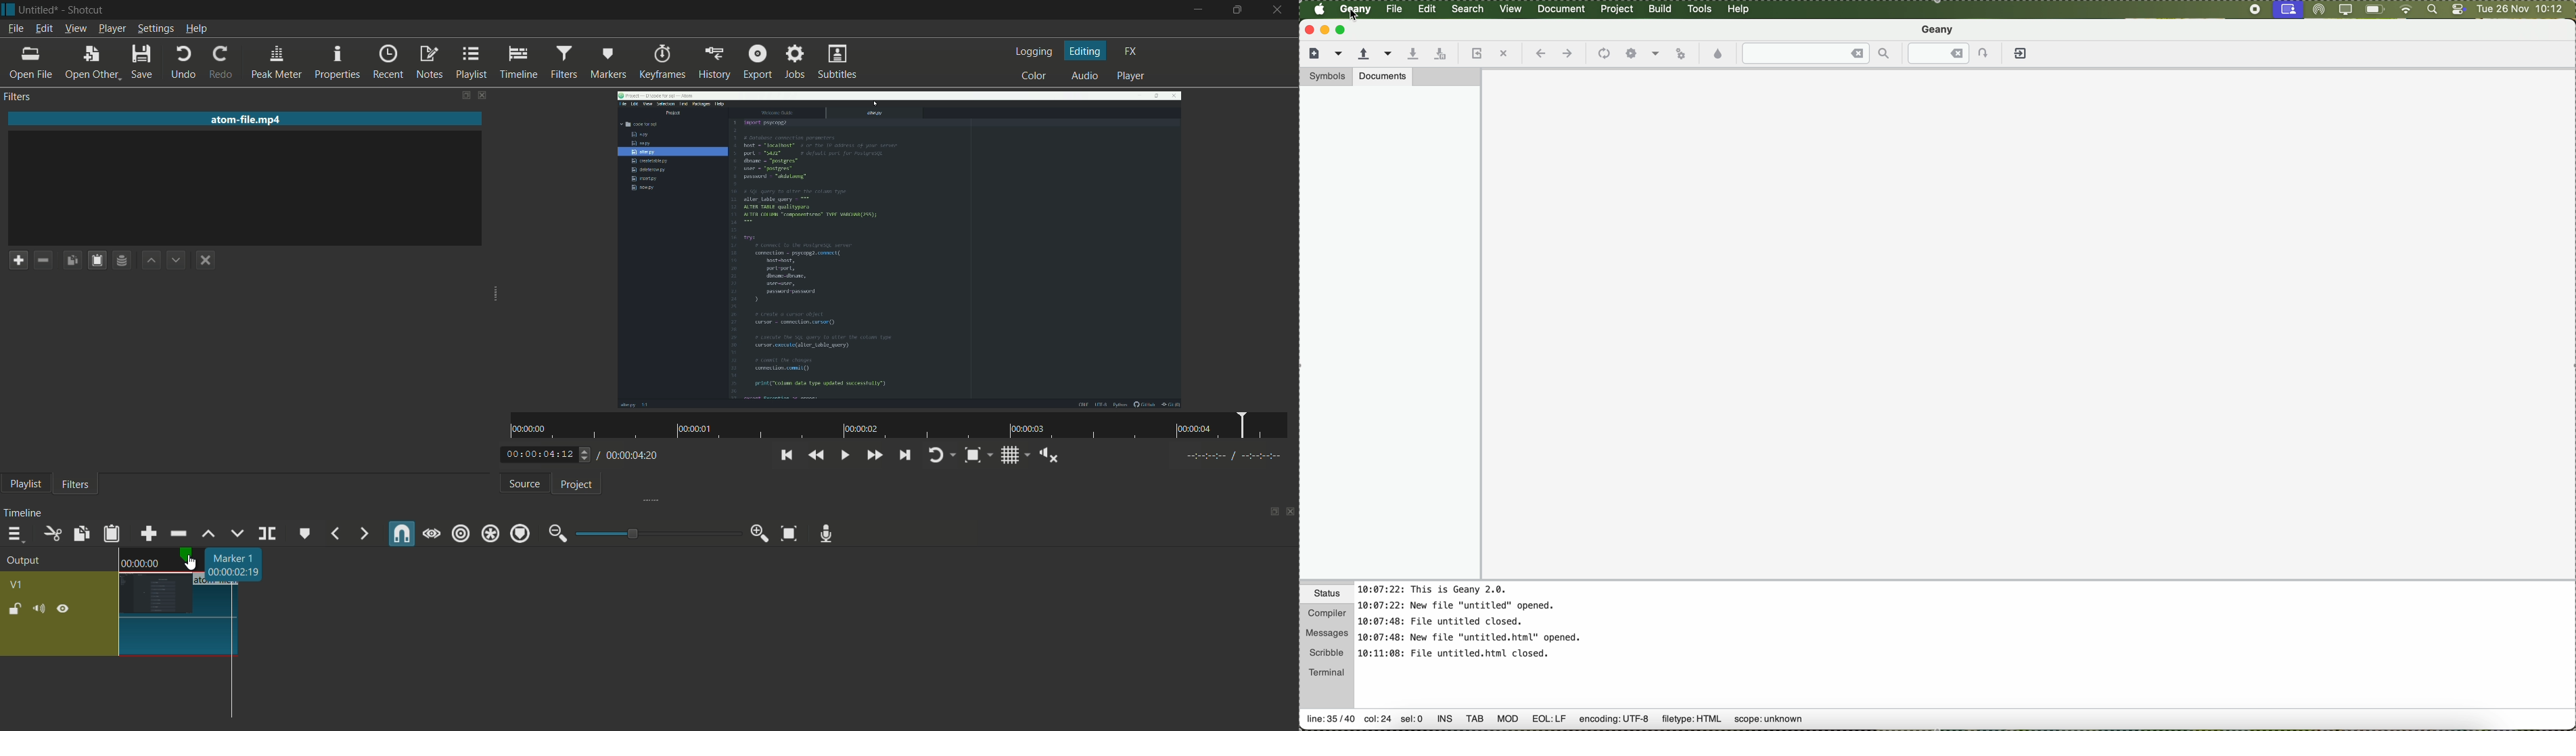  What do you see at coordinates (900, 251) in the screenshot?
I see `imported video file` at bounding box center [900, 251].